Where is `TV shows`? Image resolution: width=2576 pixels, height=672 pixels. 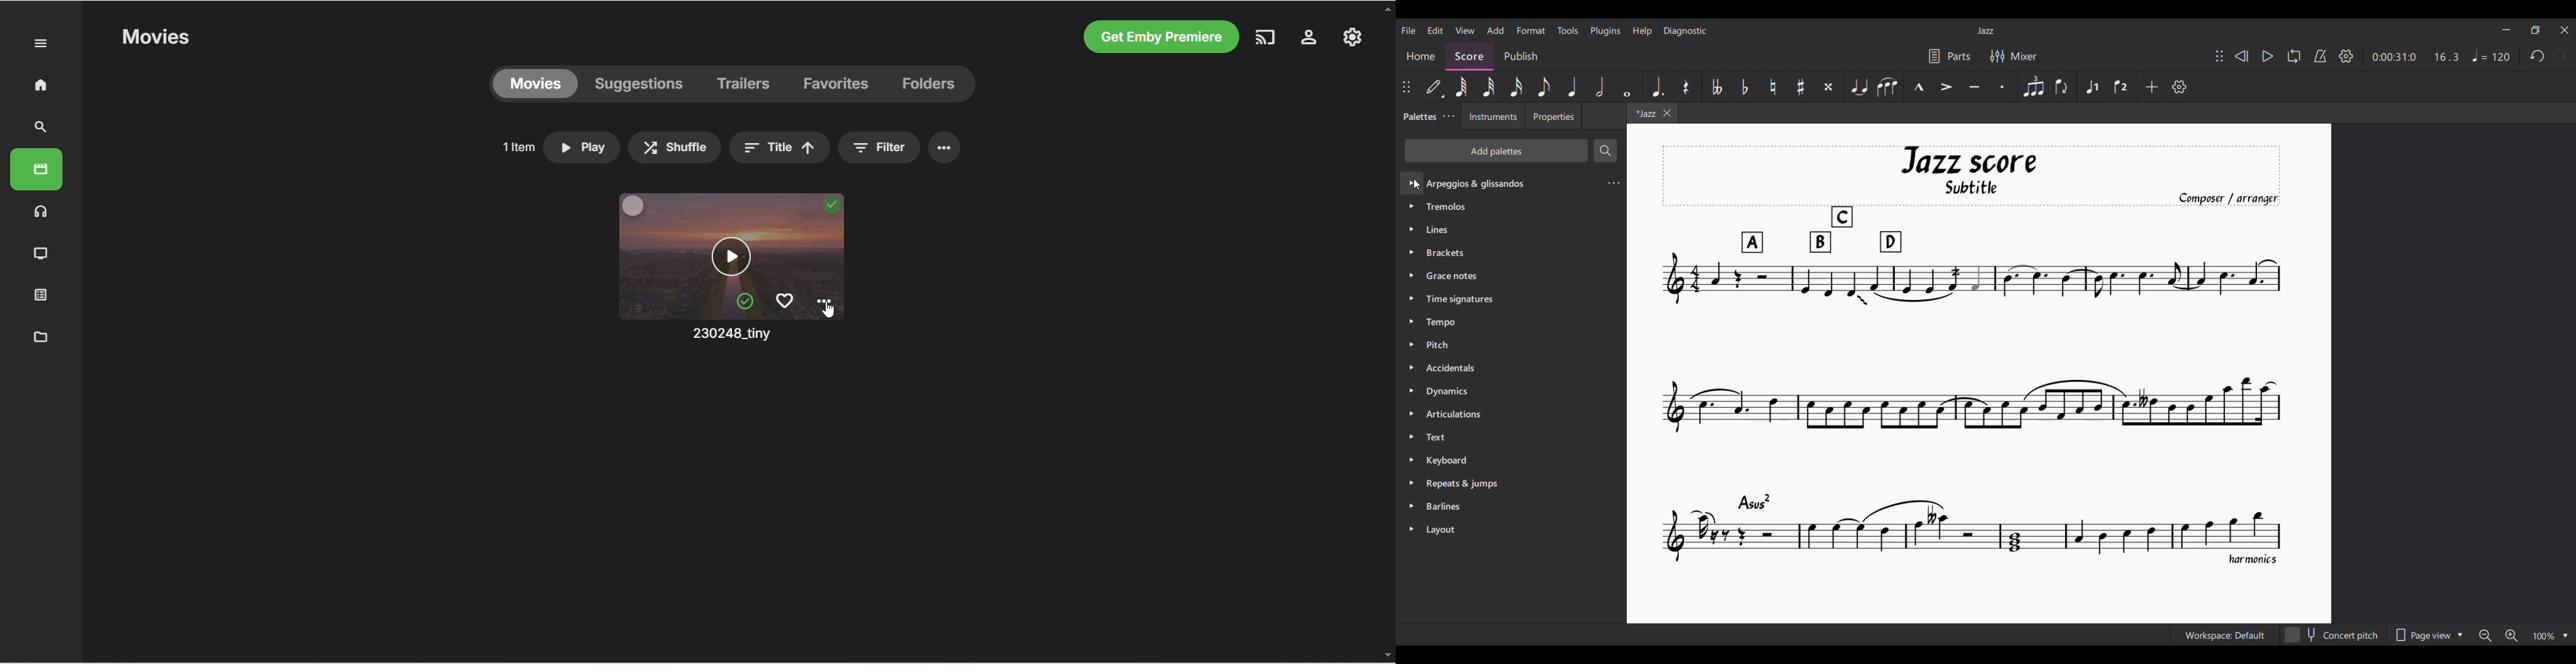
TV shows is located at coordinates (41, 254).